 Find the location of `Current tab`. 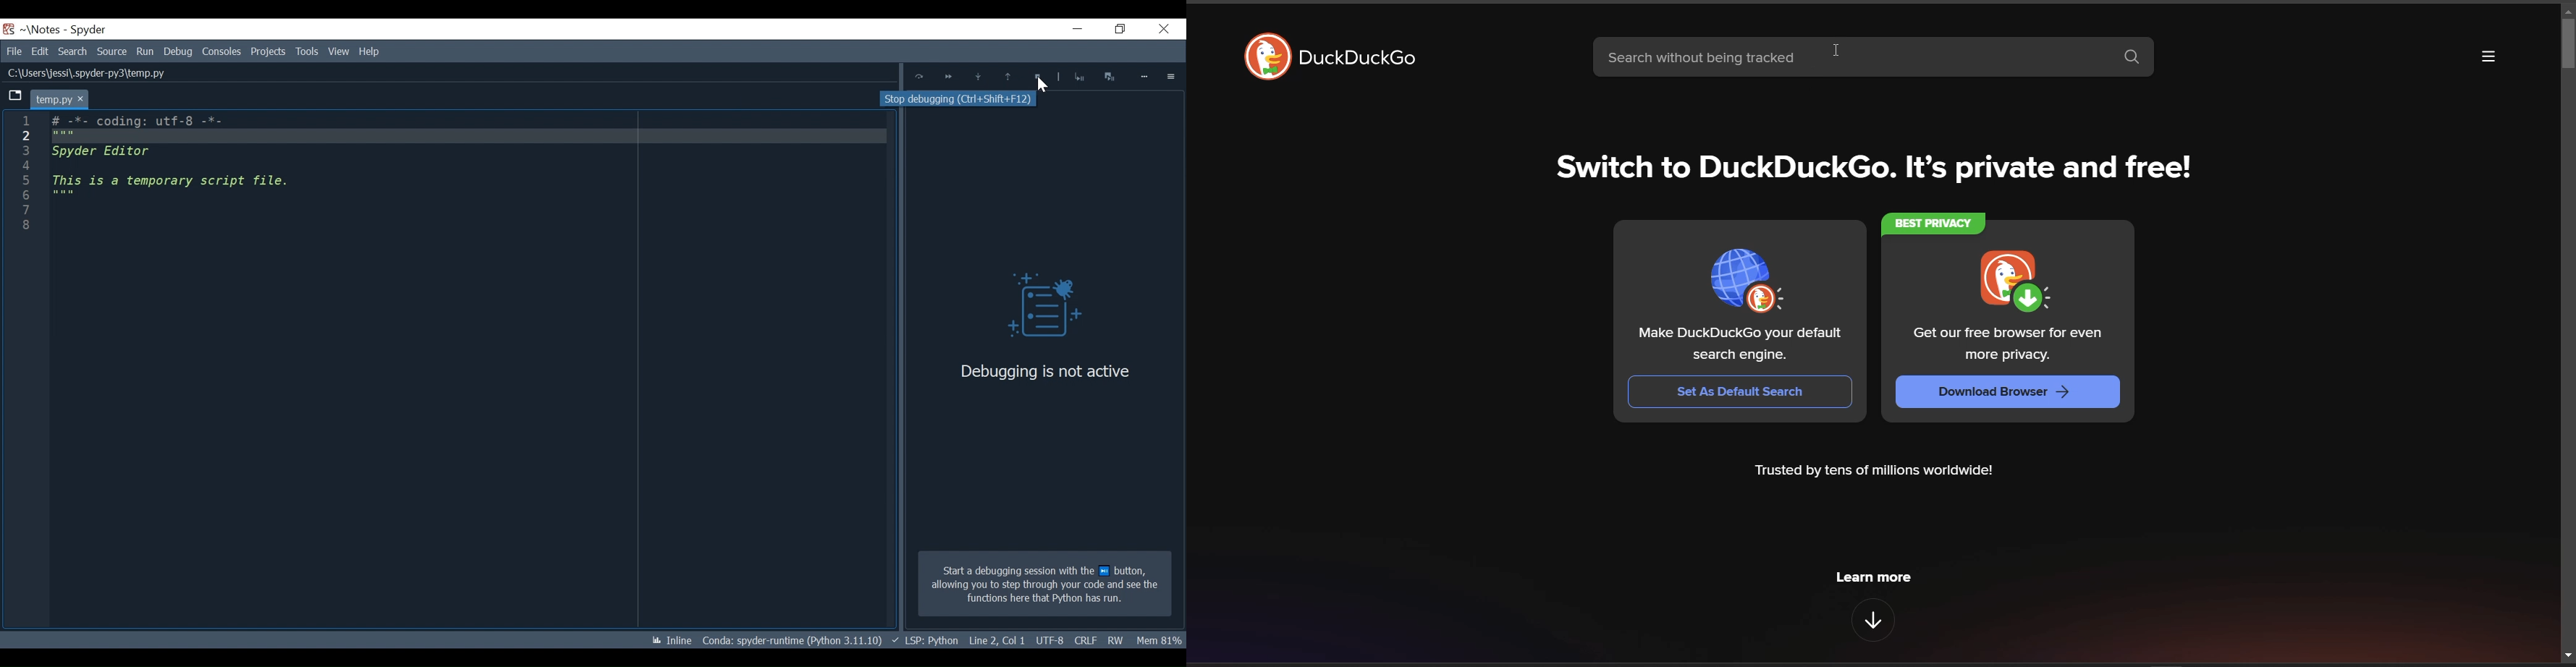

Current tab is located at coordinates (59, 99).